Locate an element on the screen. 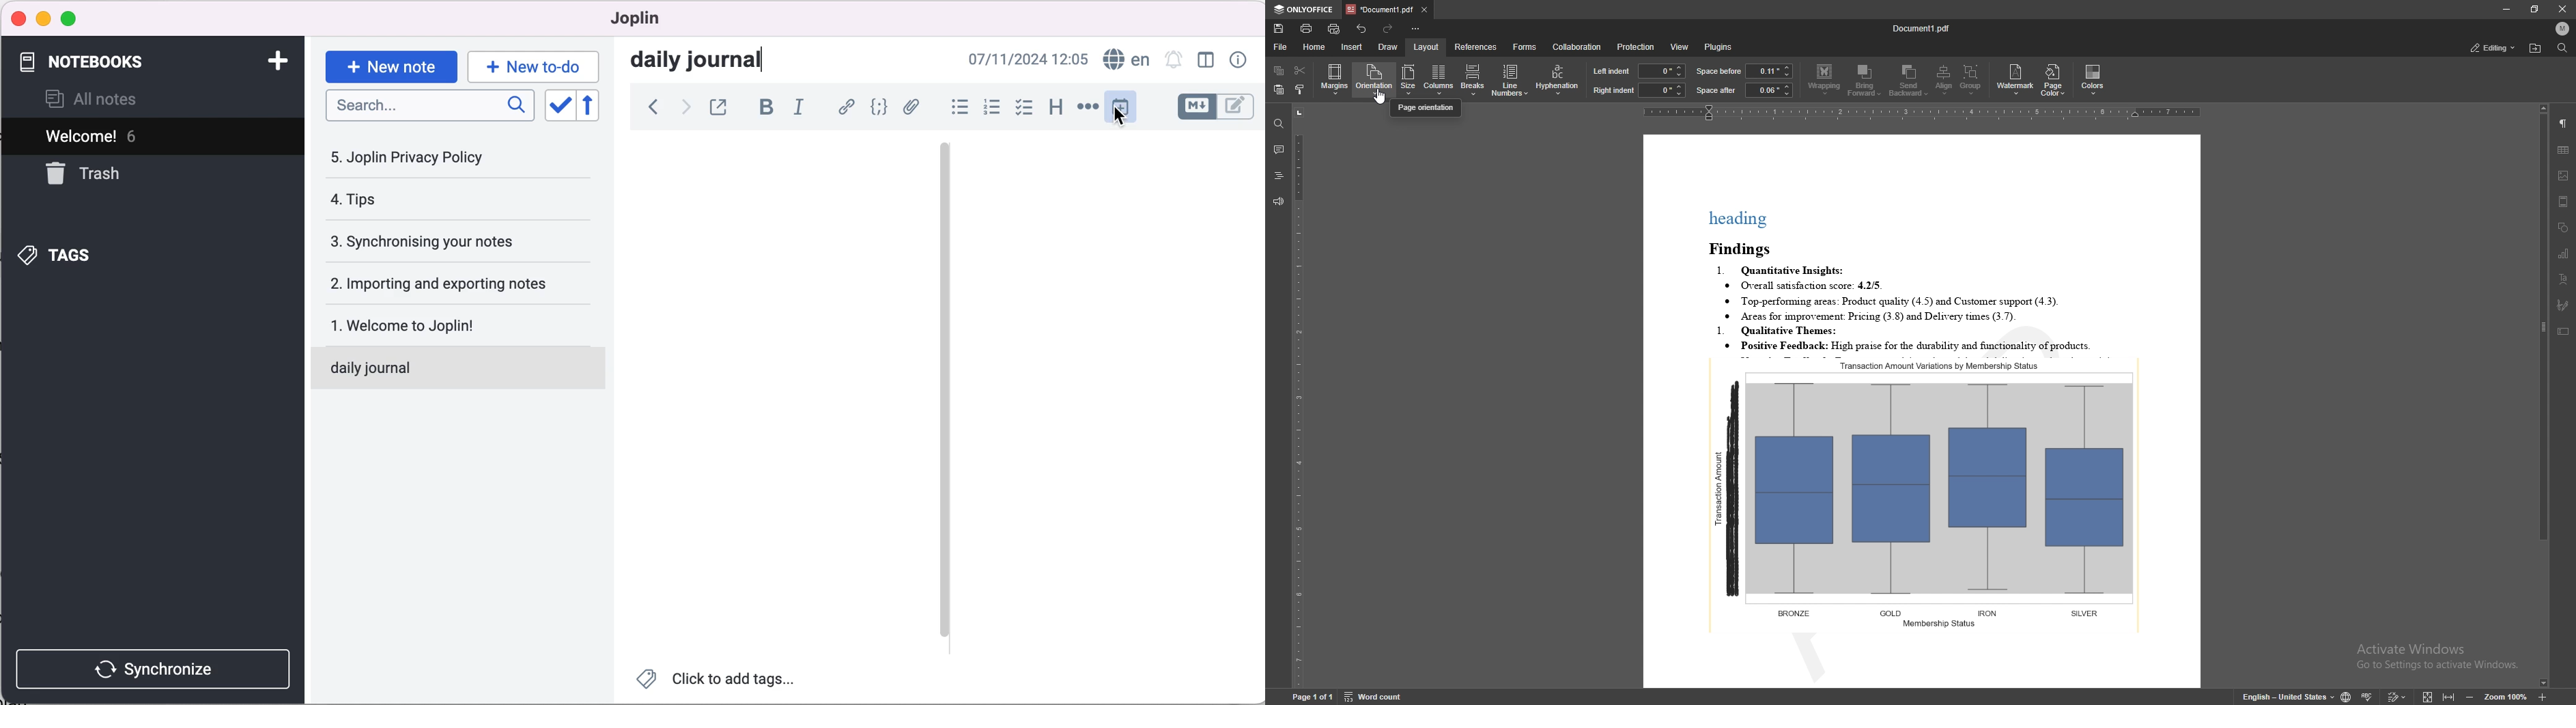  watermark is located at coordinates (2015, 81).